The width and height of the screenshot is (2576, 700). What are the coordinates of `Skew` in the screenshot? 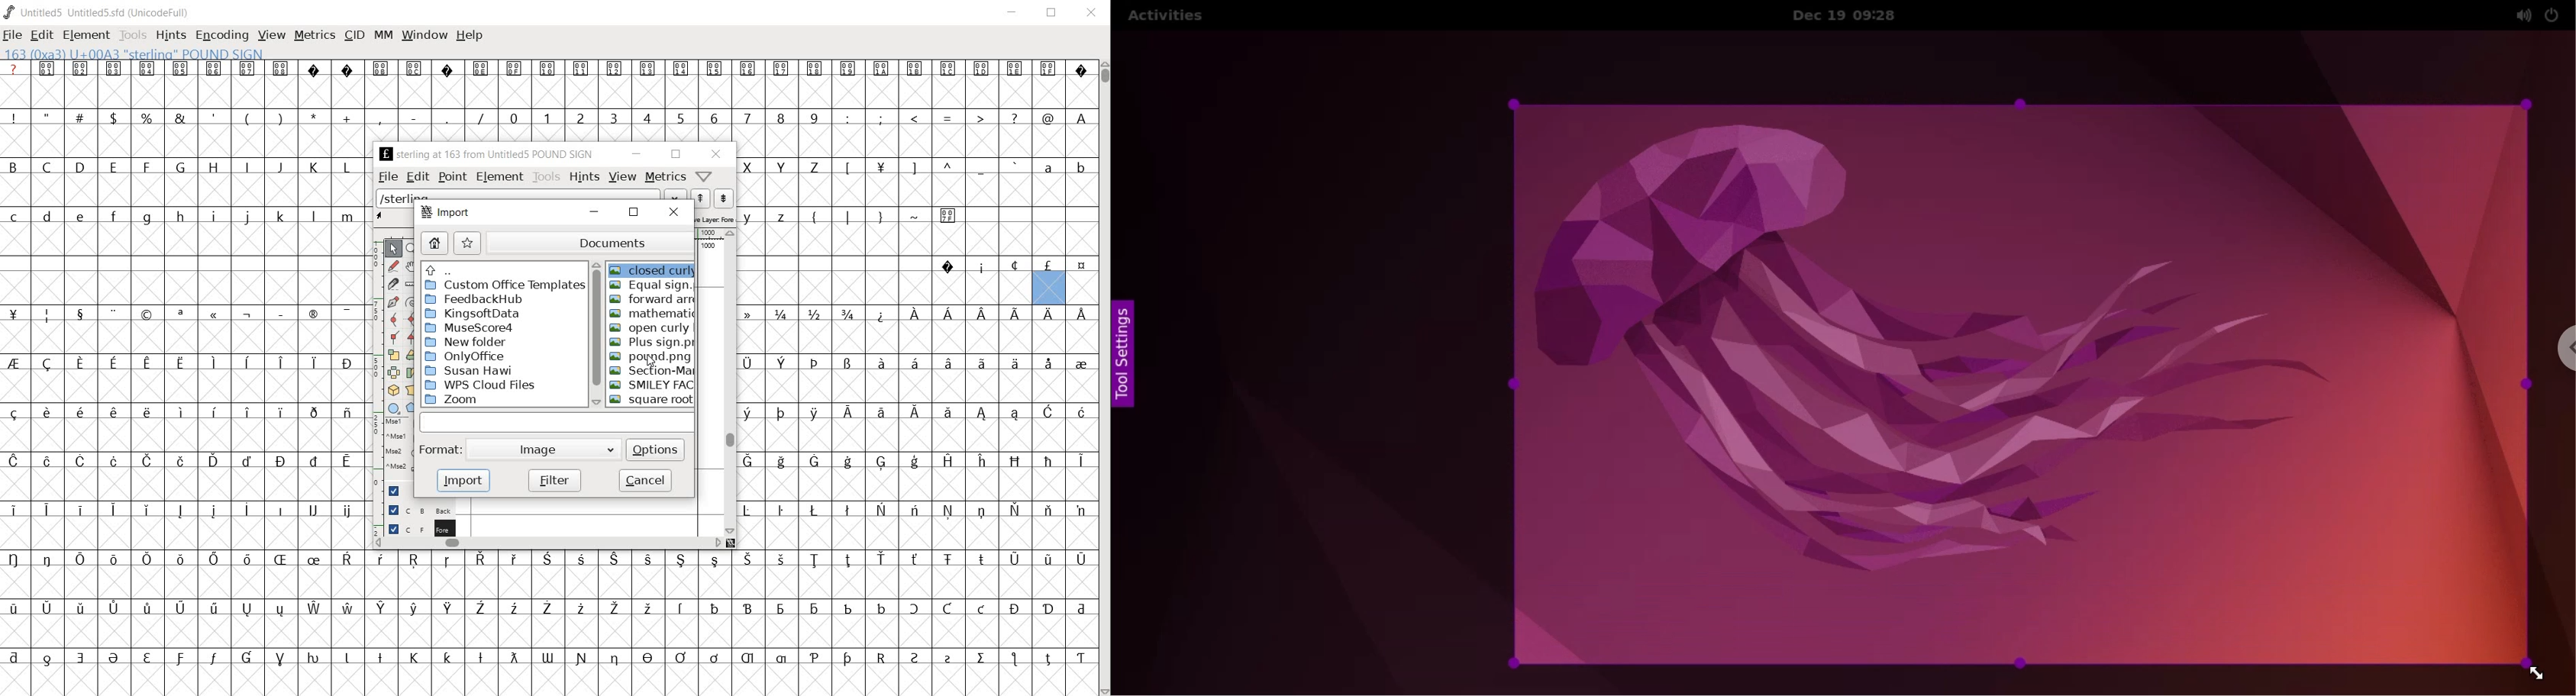 It's located at (412, 373).